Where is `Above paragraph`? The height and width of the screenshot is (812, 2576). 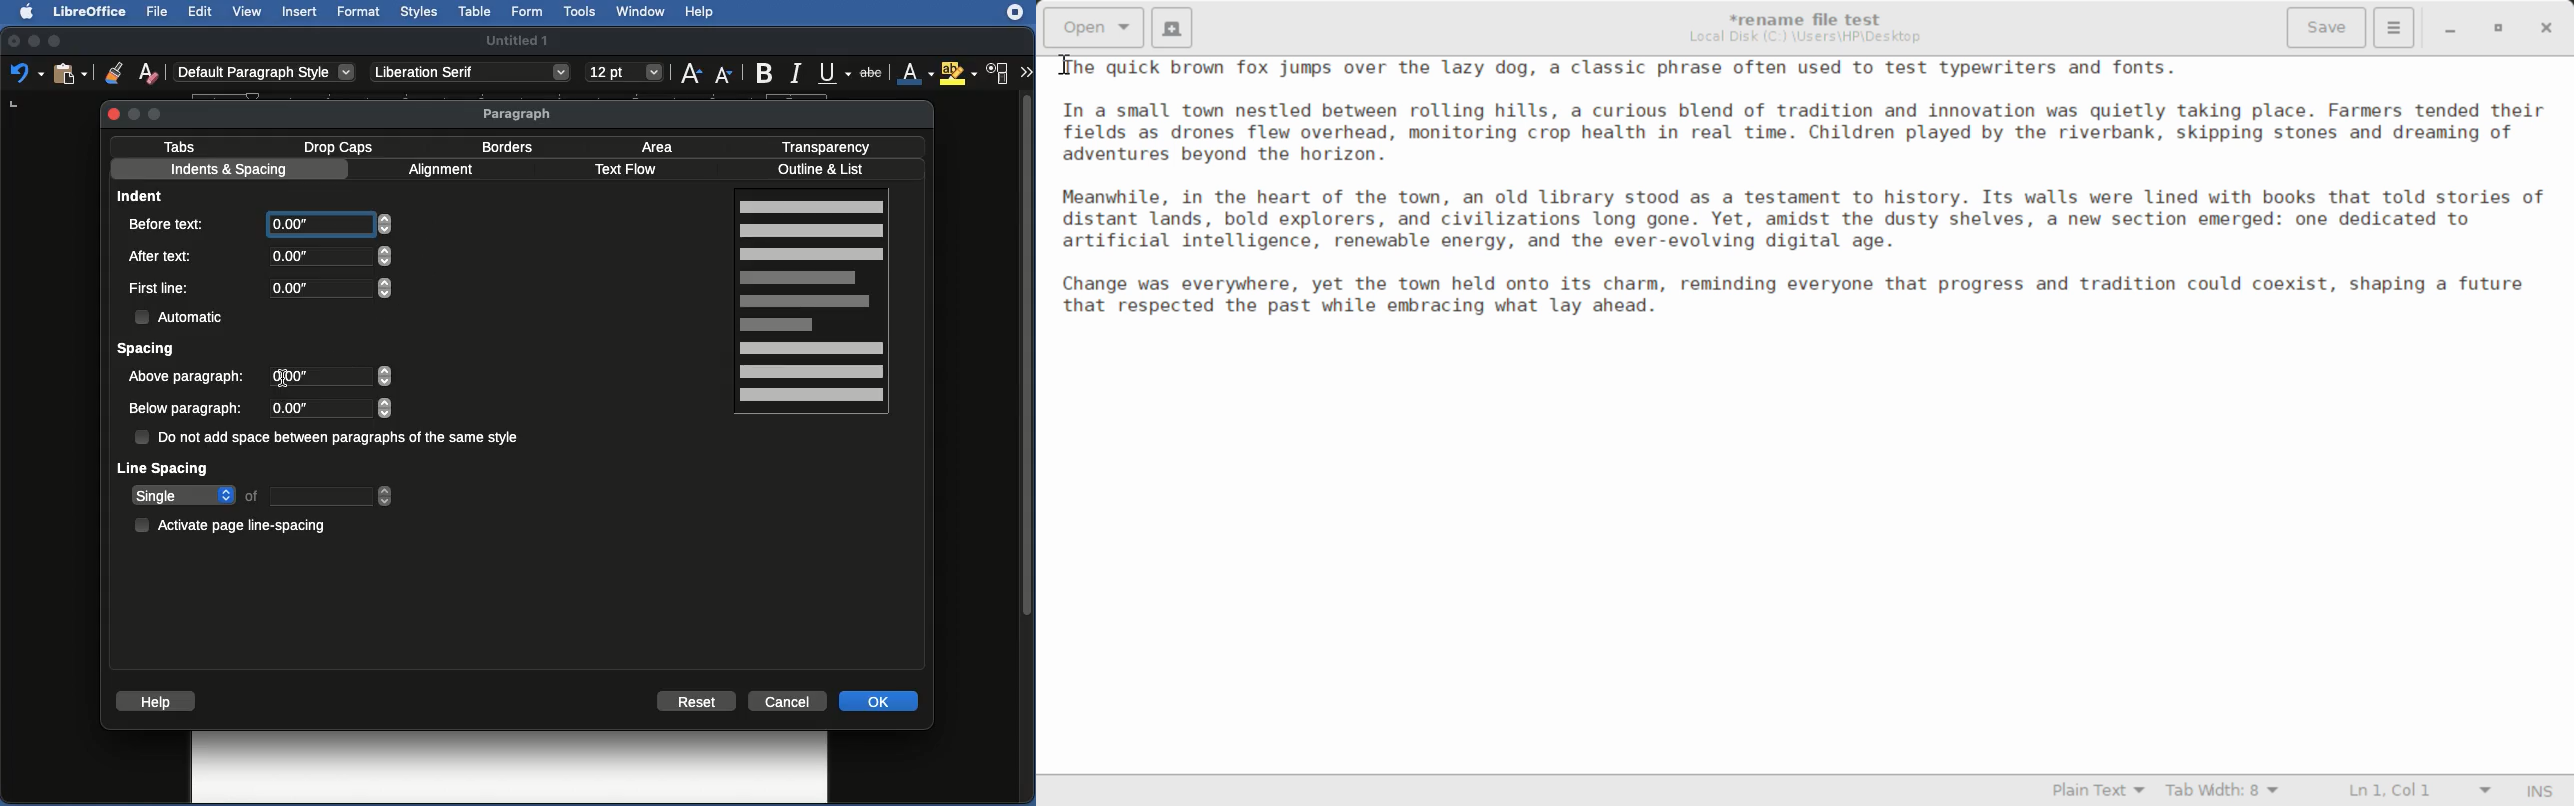 Above paragraph is located at coordinates (189, 376).